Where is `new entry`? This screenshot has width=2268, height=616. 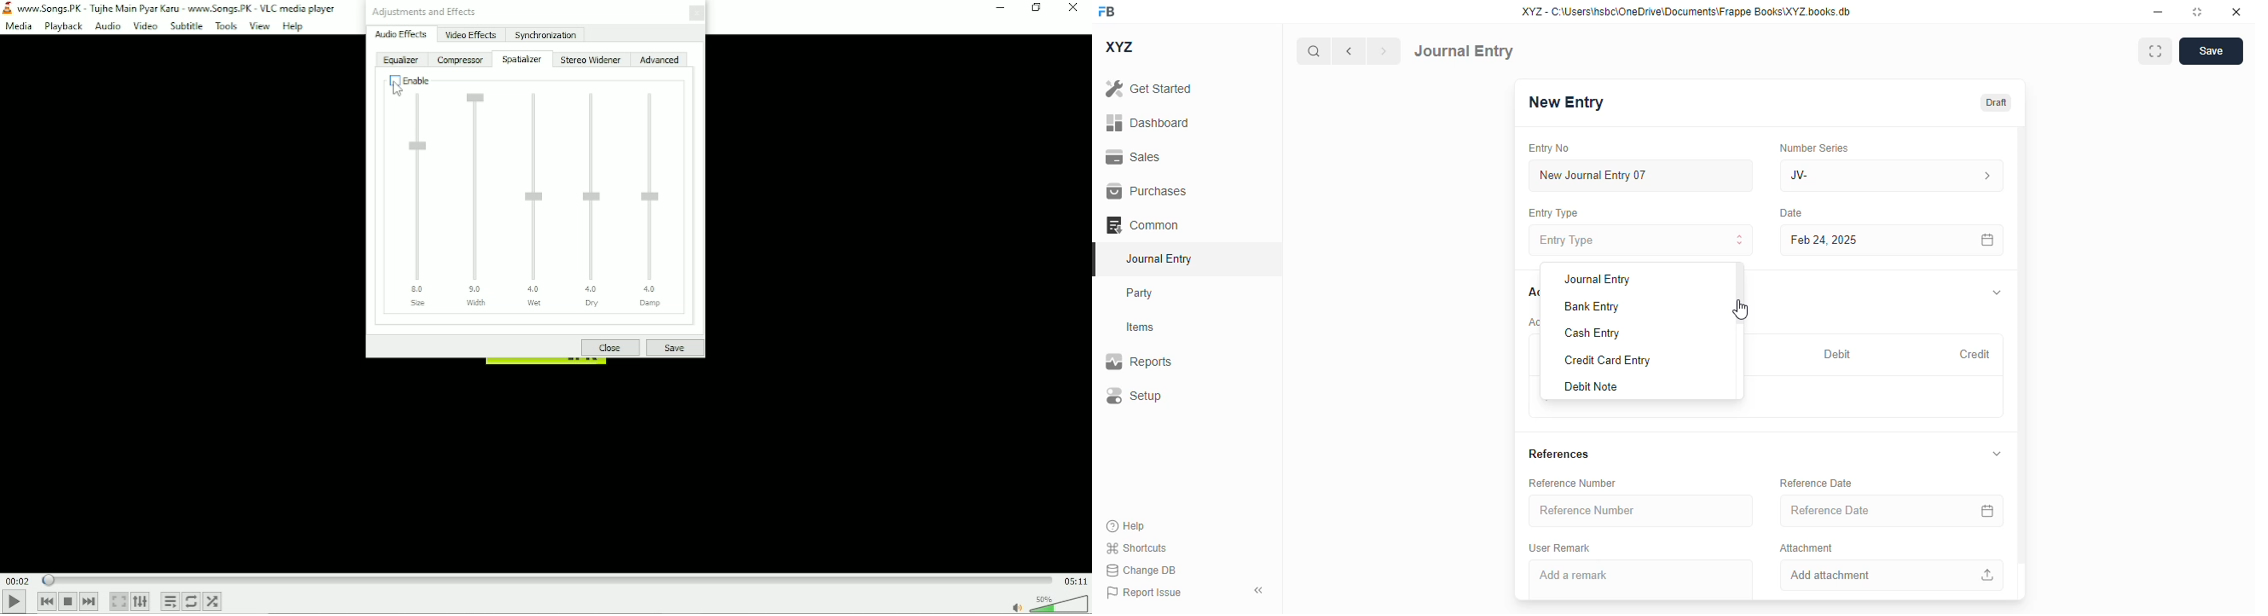 new entry is located at coordinates (1567, 101).